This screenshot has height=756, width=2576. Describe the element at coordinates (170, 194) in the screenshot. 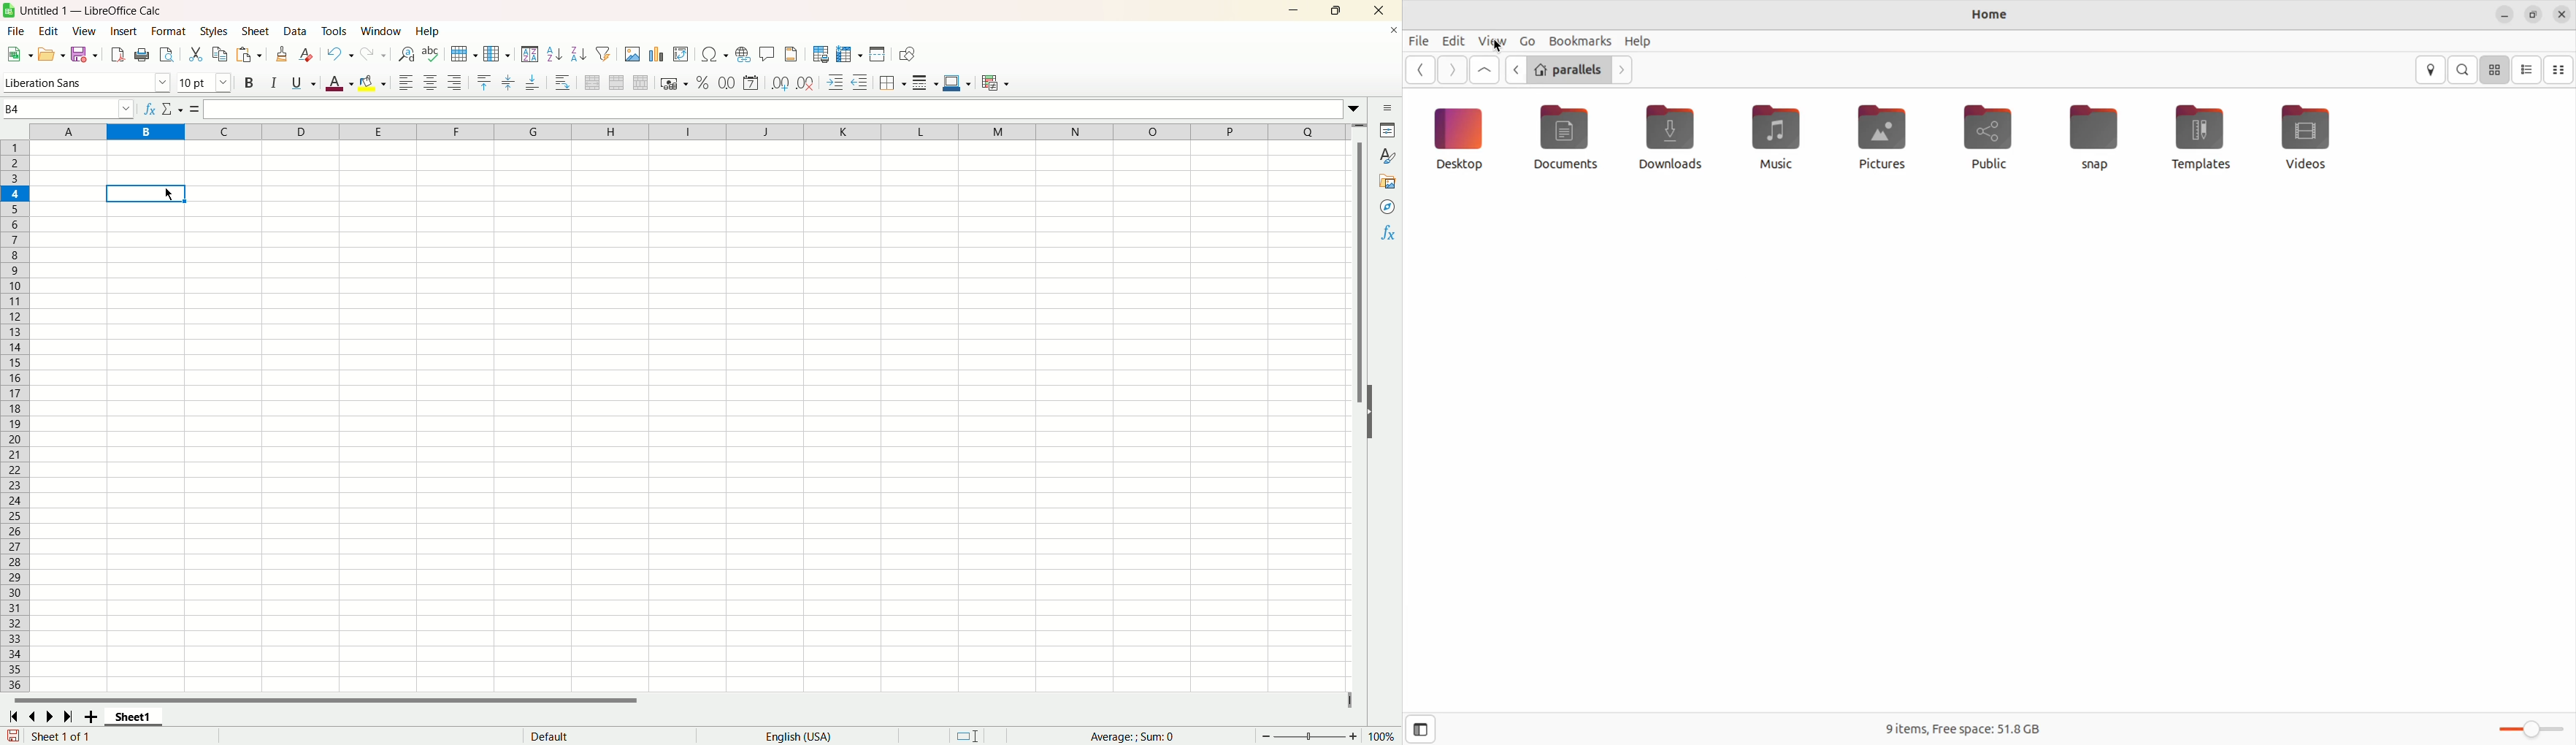

I see `cursor` at that location.